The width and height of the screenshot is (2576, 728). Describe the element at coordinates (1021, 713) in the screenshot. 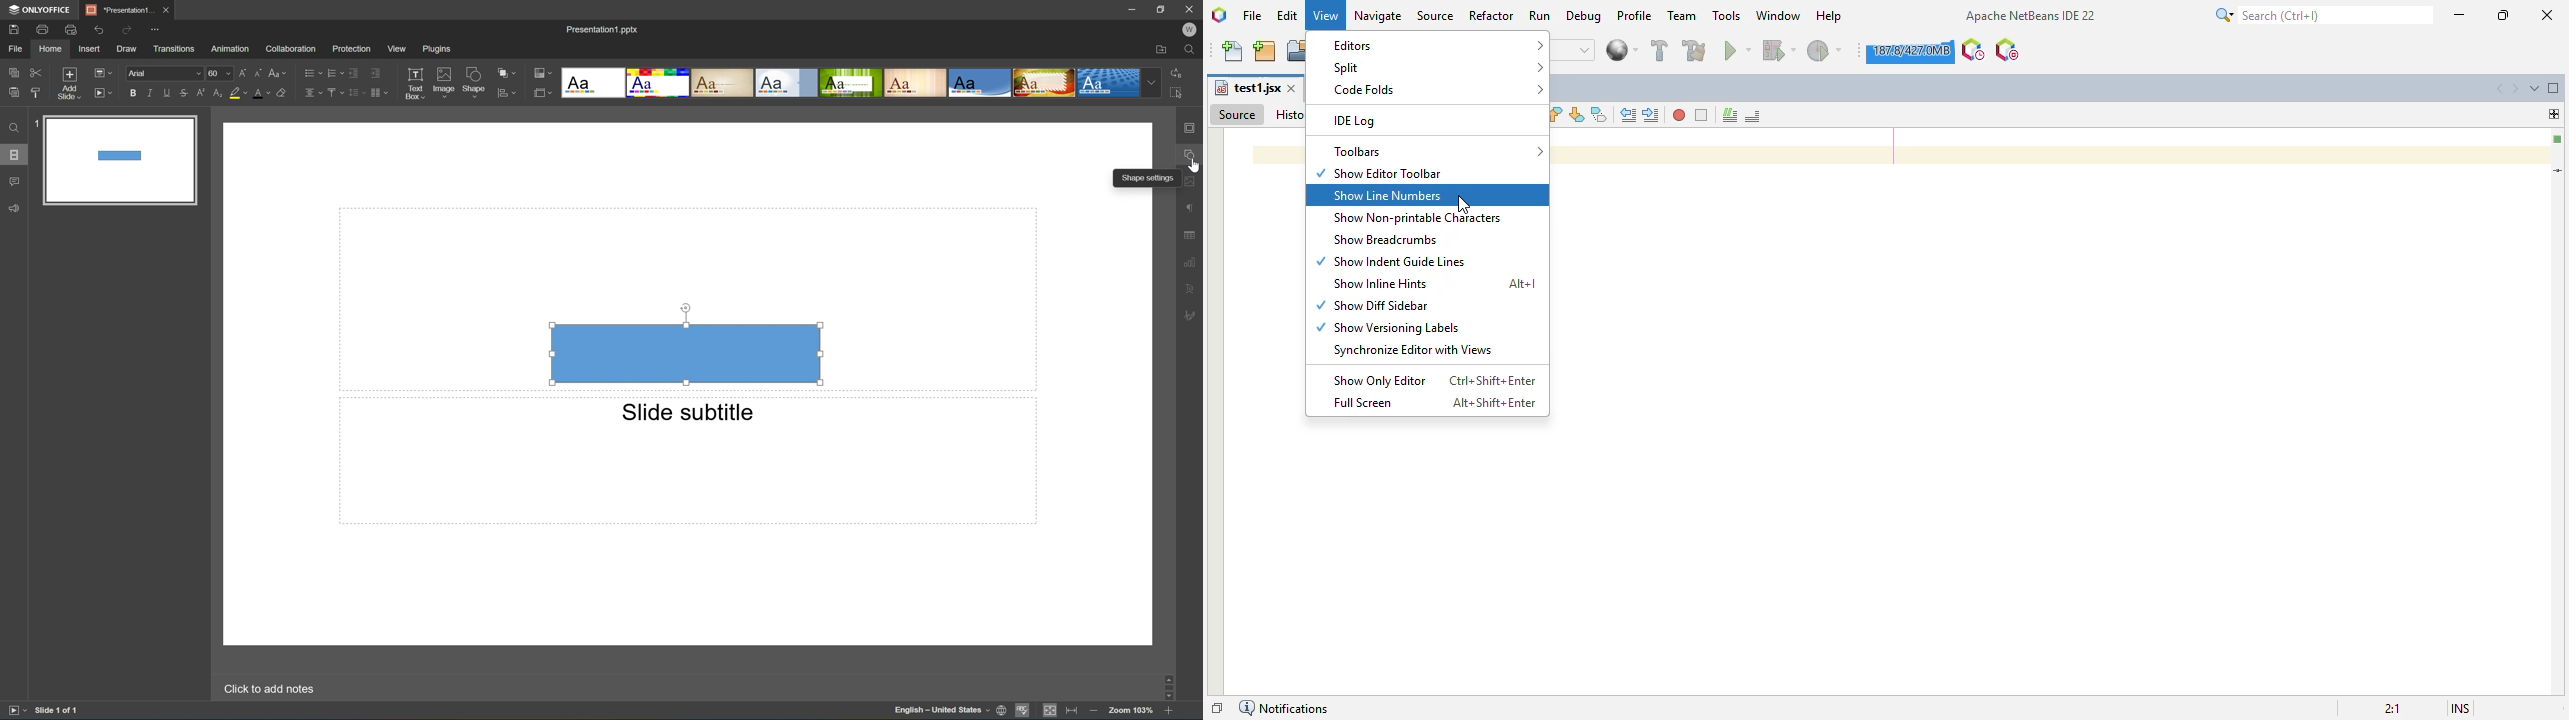

I see `Spell checking` at that location.